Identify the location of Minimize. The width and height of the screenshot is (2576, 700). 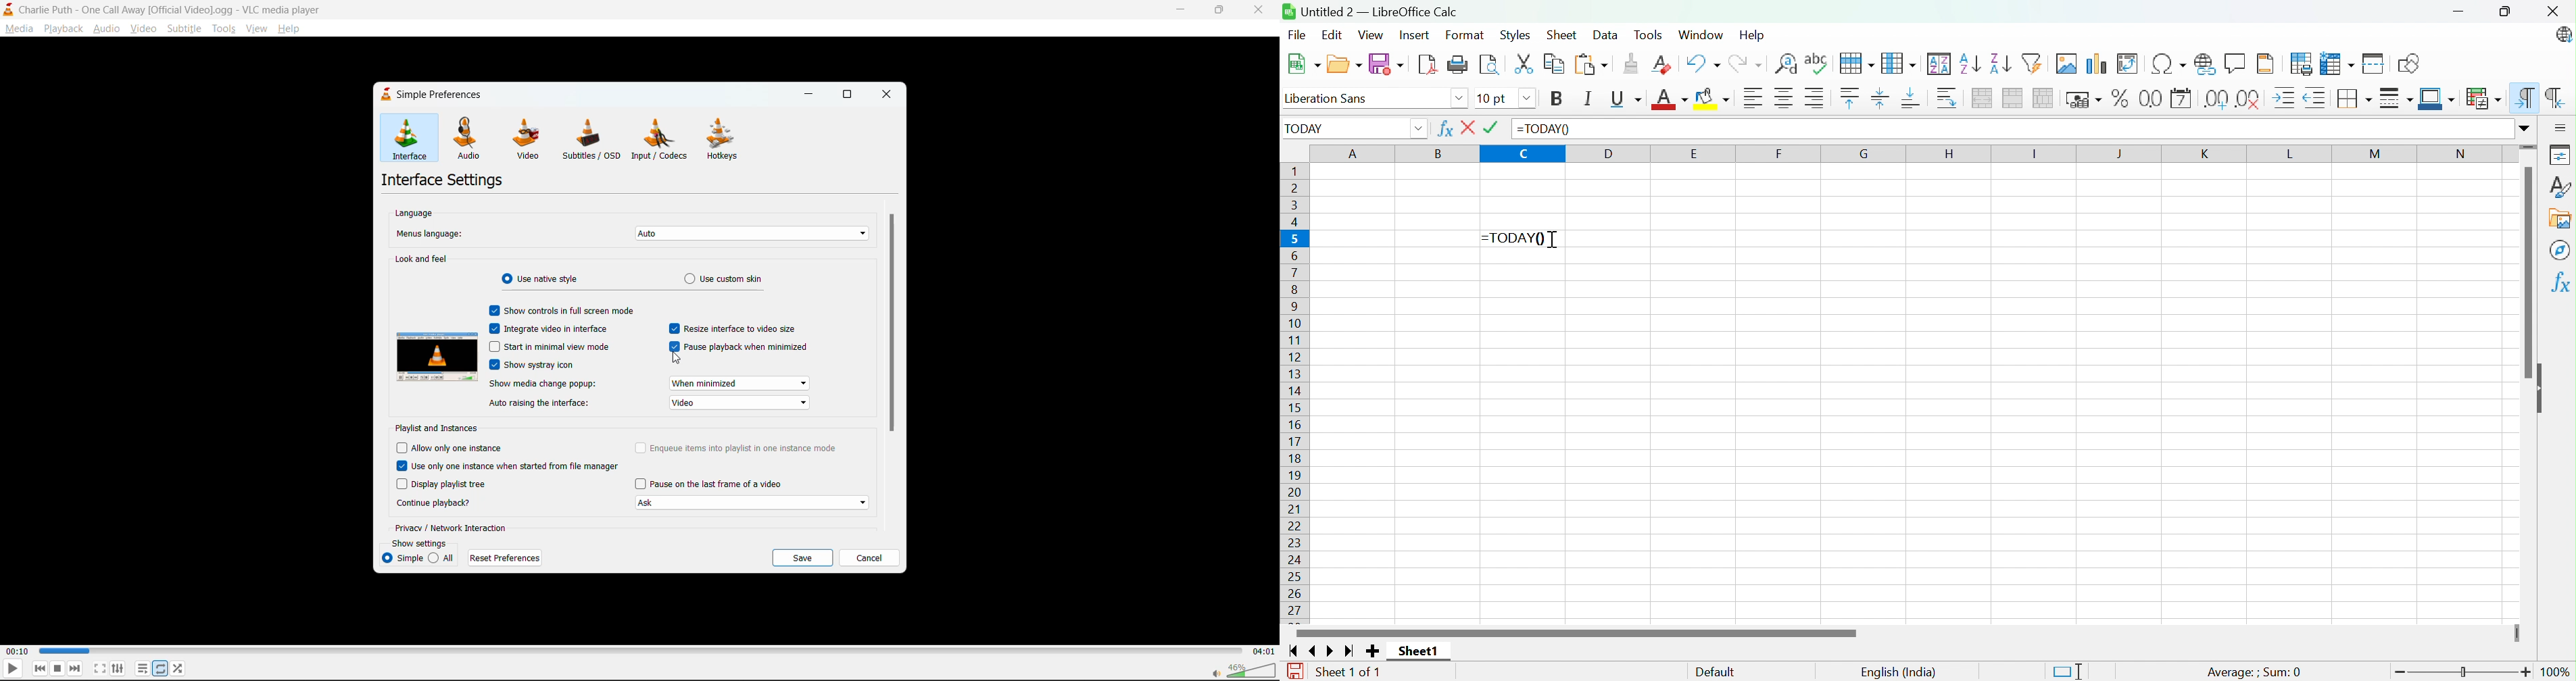
(2457, 13).